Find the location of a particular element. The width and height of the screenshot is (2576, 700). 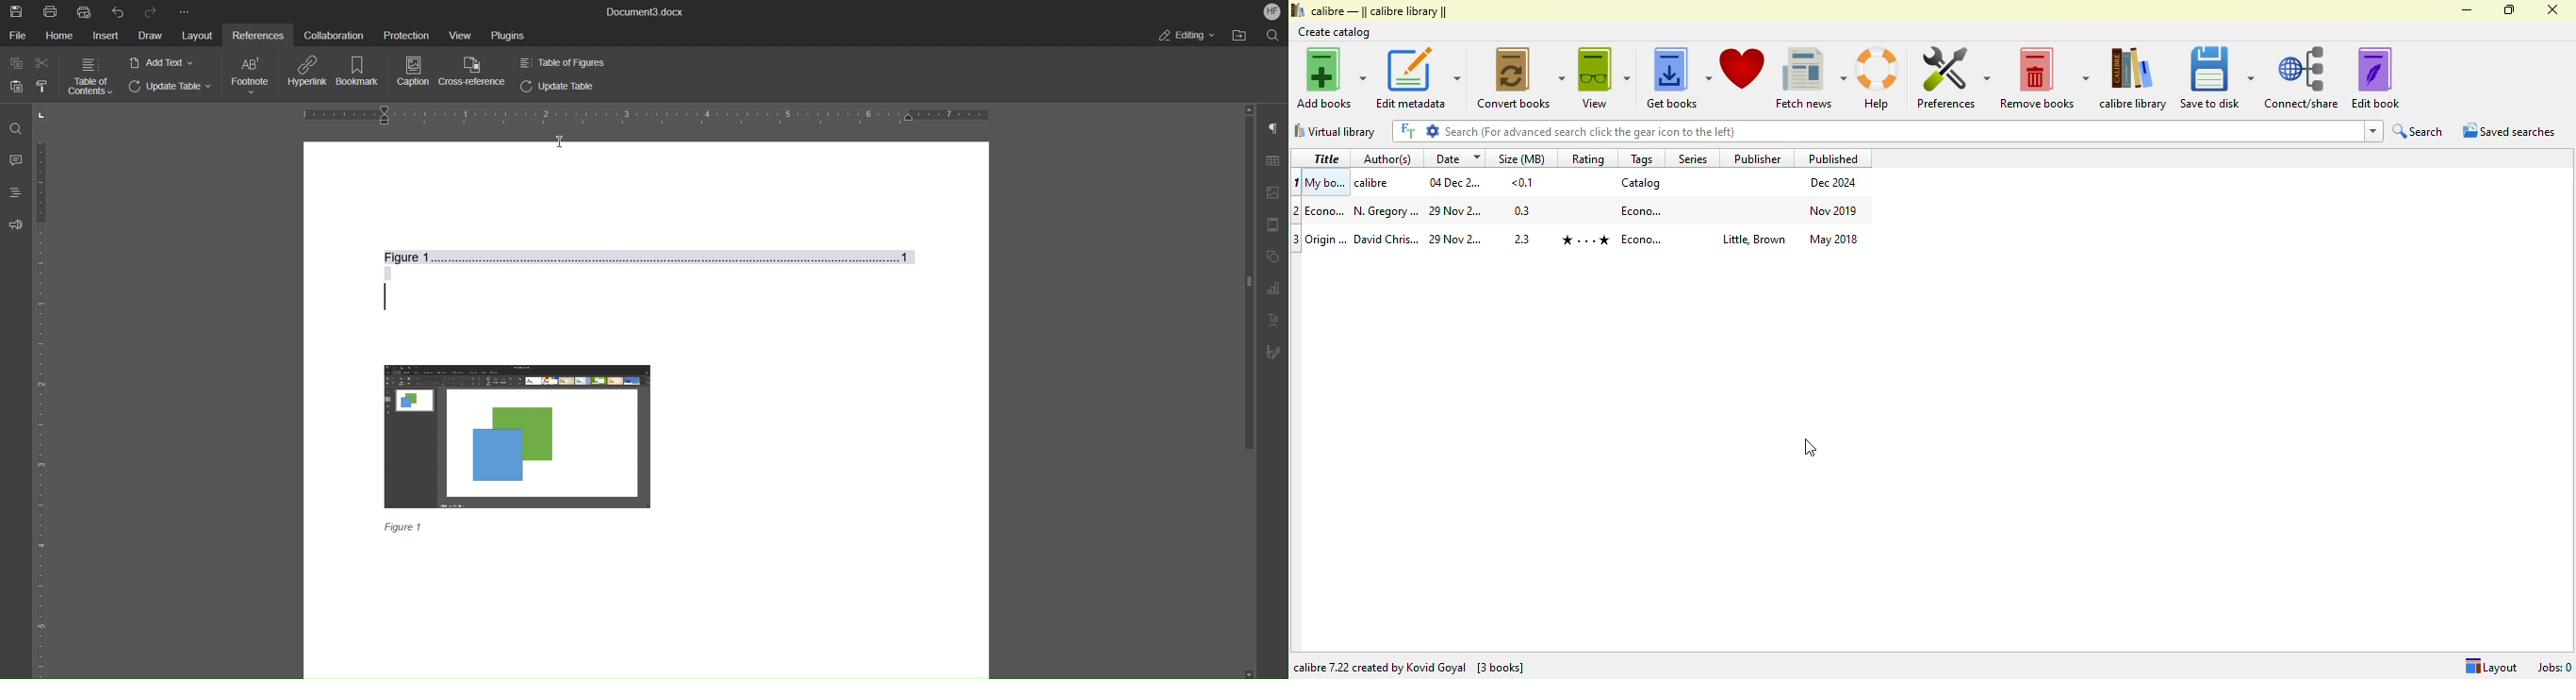

Undo is located at coordinates (118, 11).